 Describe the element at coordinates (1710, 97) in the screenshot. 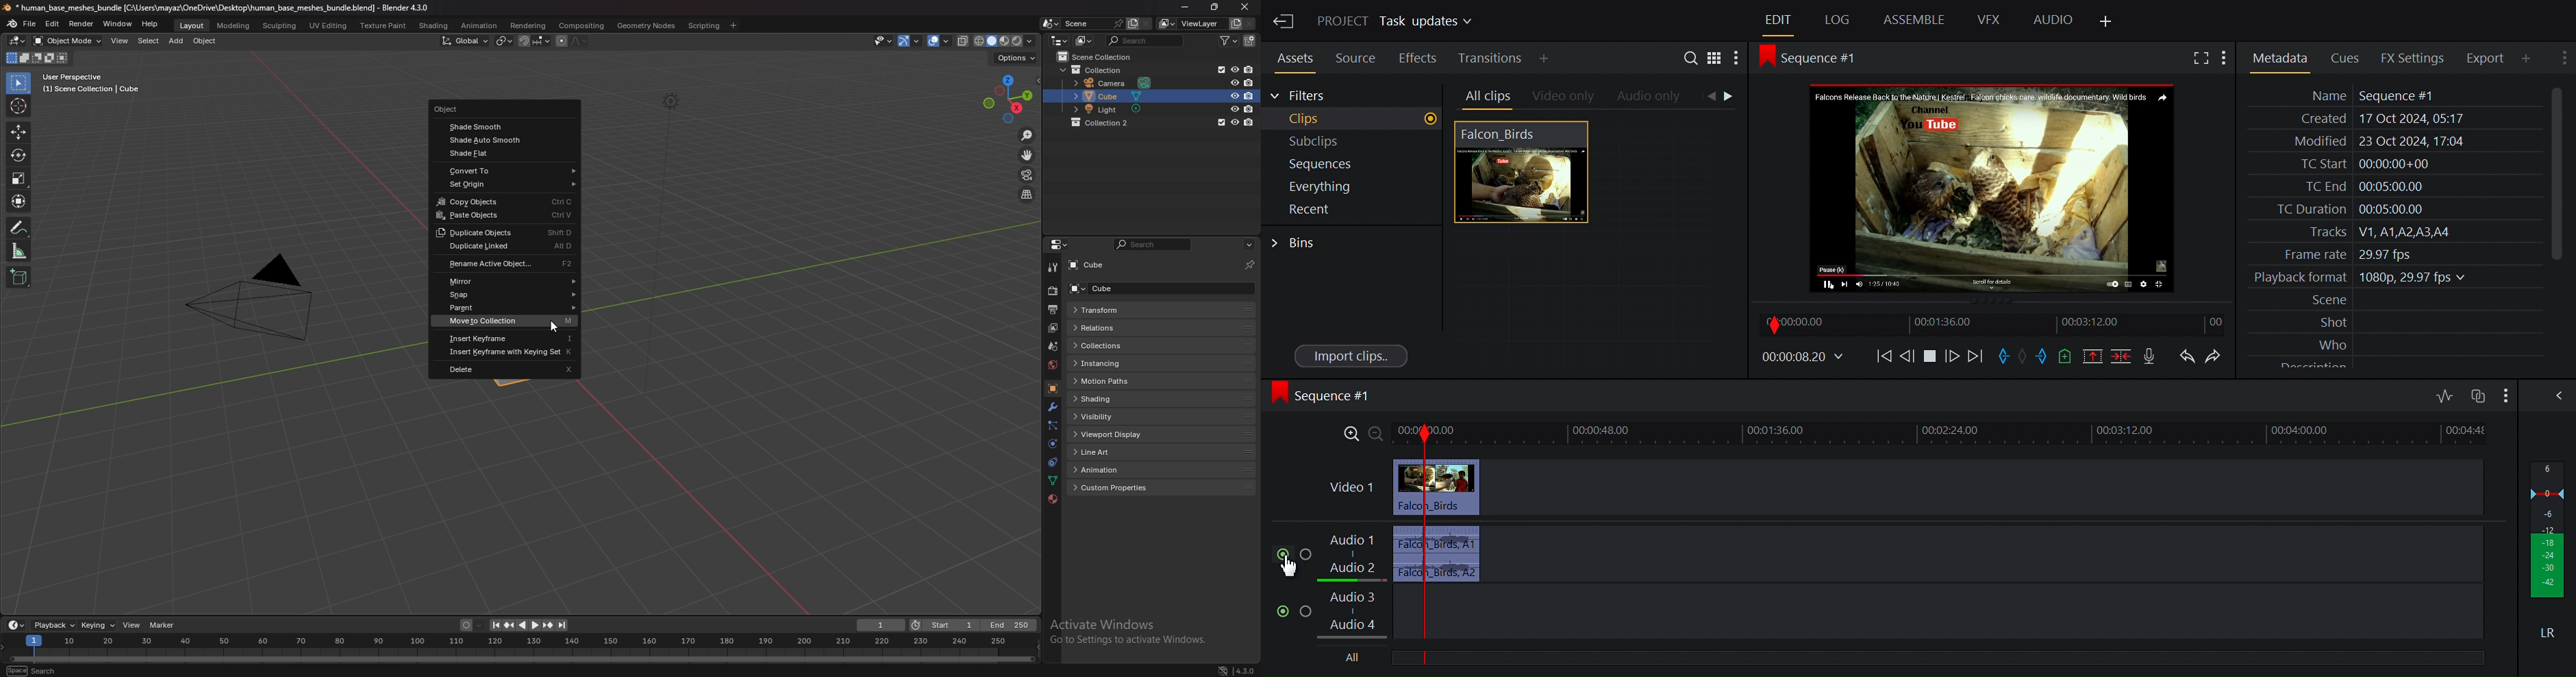

I see `Click to go back` at that location.